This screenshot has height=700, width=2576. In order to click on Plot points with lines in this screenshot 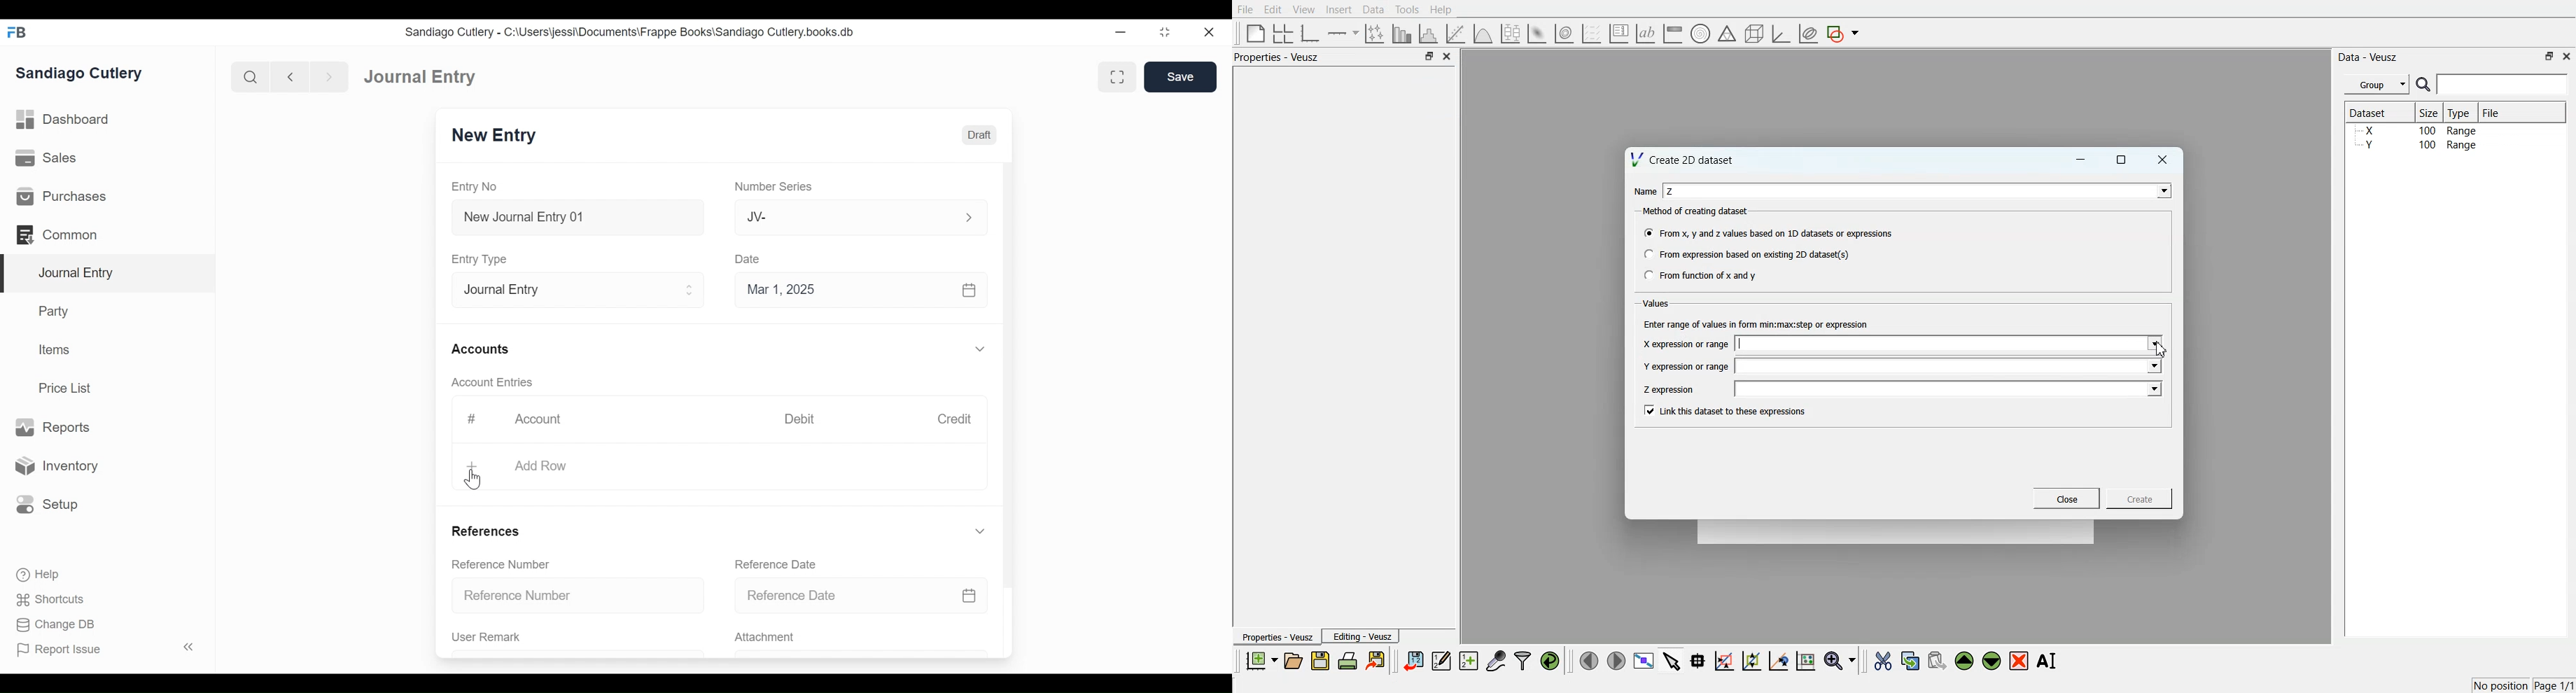, I will do `click(1376, 34)`.